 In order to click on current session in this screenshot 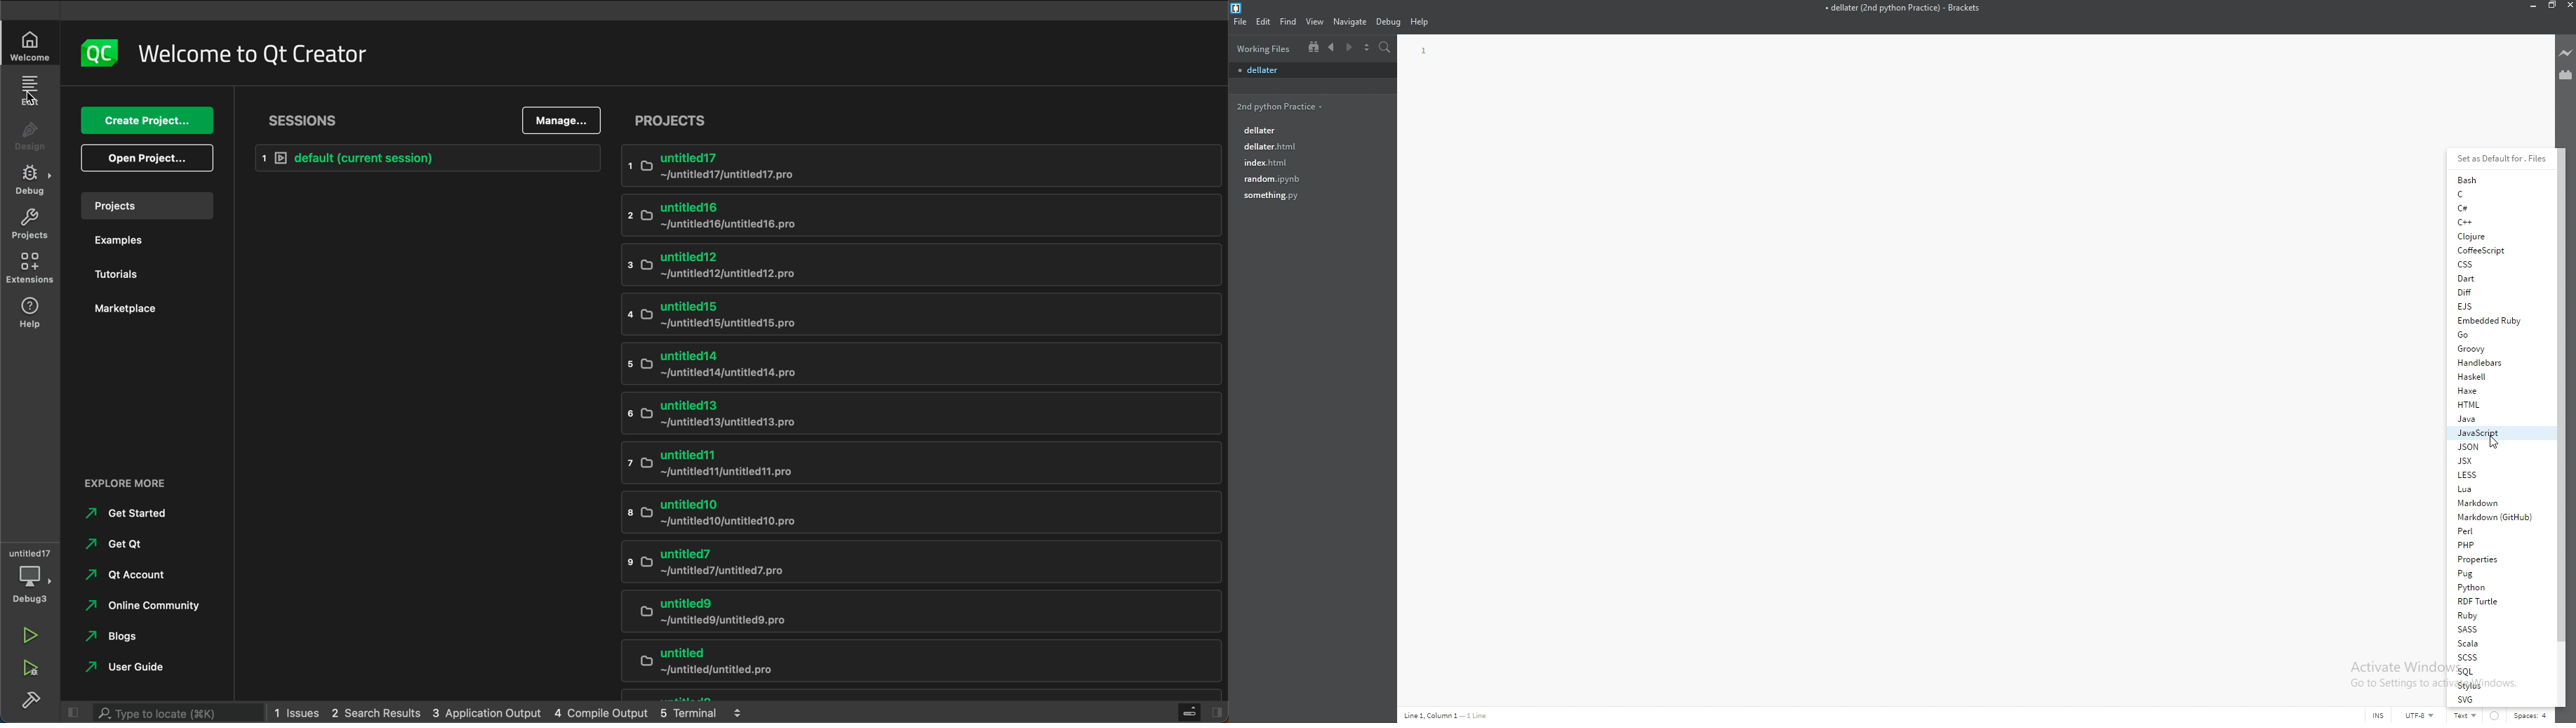, I will do `click(429, 157)`.